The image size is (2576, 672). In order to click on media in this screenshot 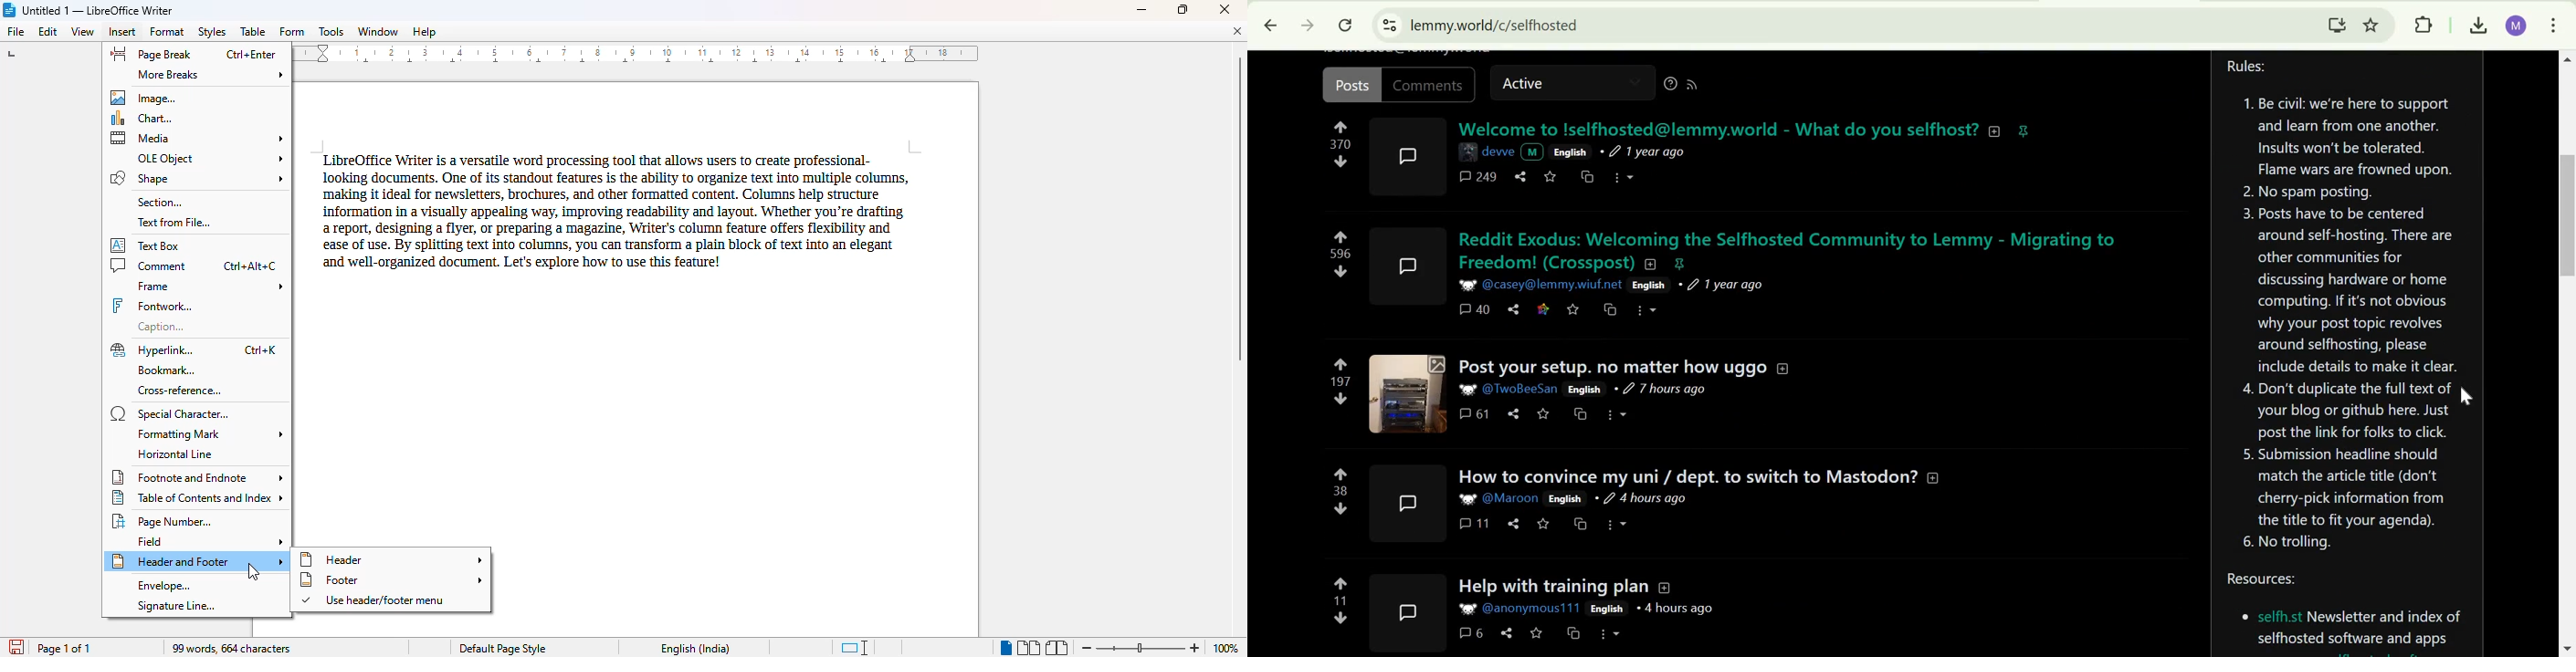, I will do `click(198, 138)`.